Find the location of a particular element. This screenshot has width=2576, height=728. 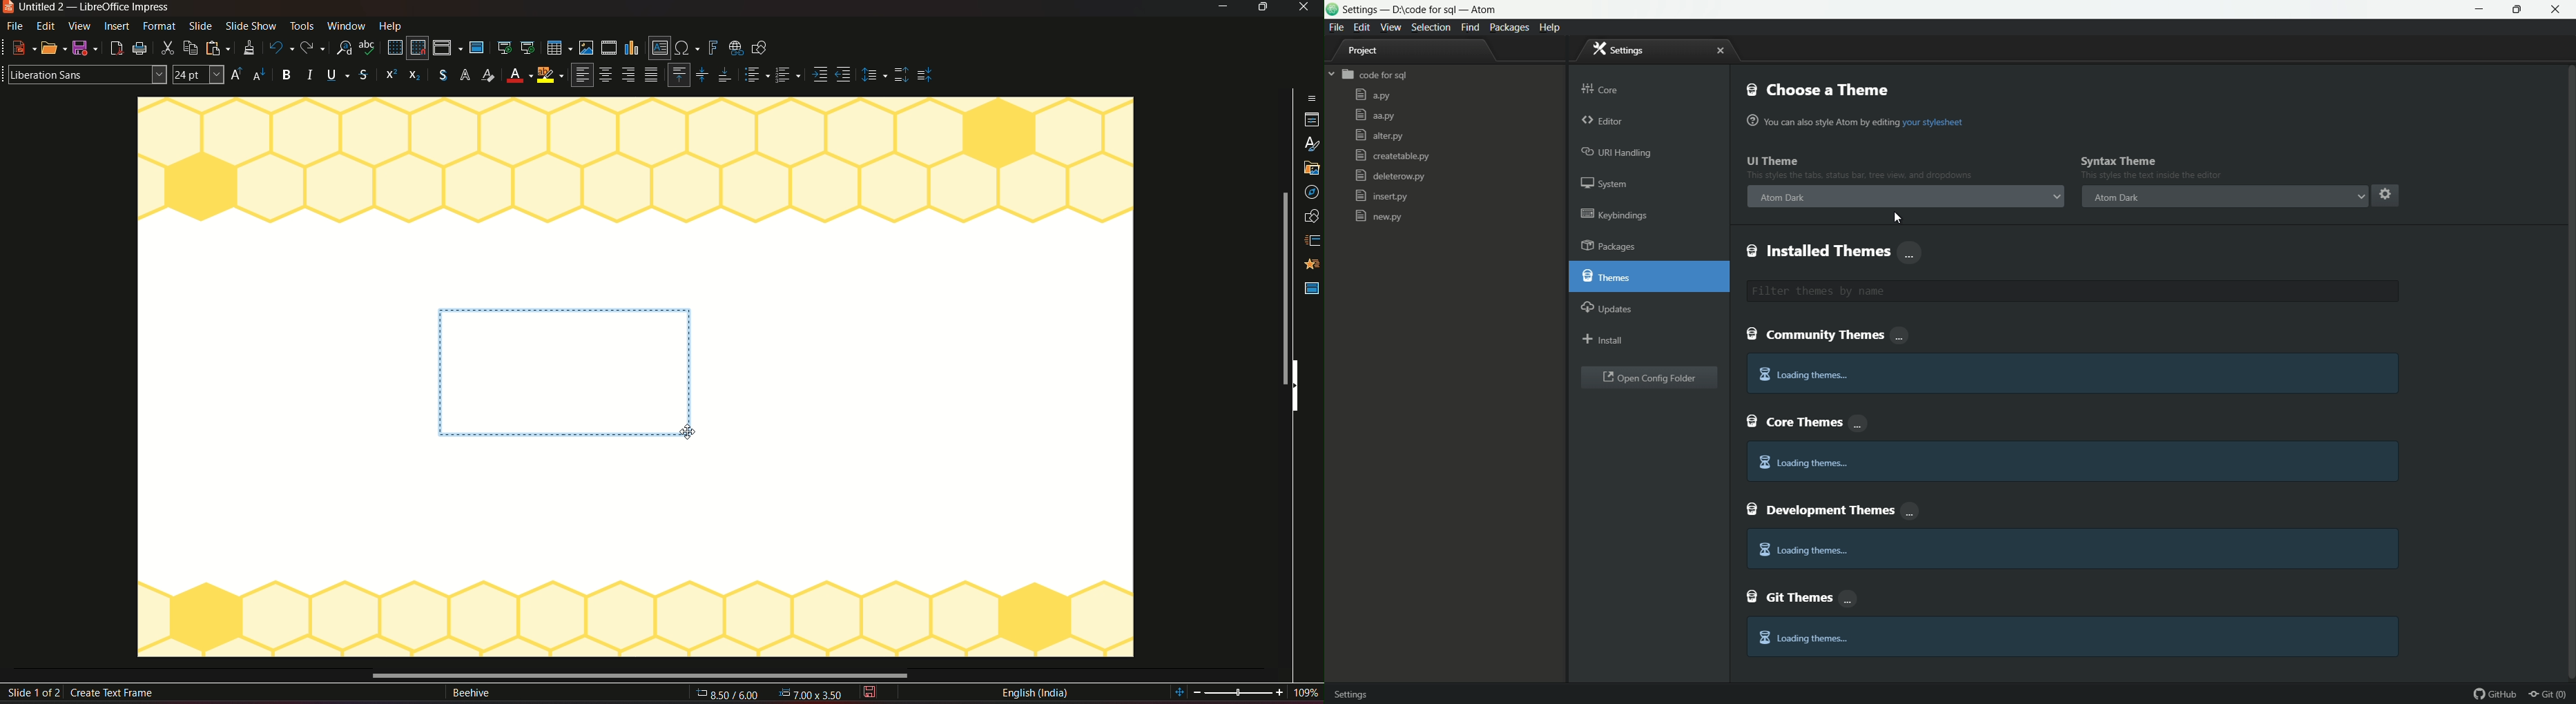

project - D:\code for sql - atom is located at coordinates (1419, 10).